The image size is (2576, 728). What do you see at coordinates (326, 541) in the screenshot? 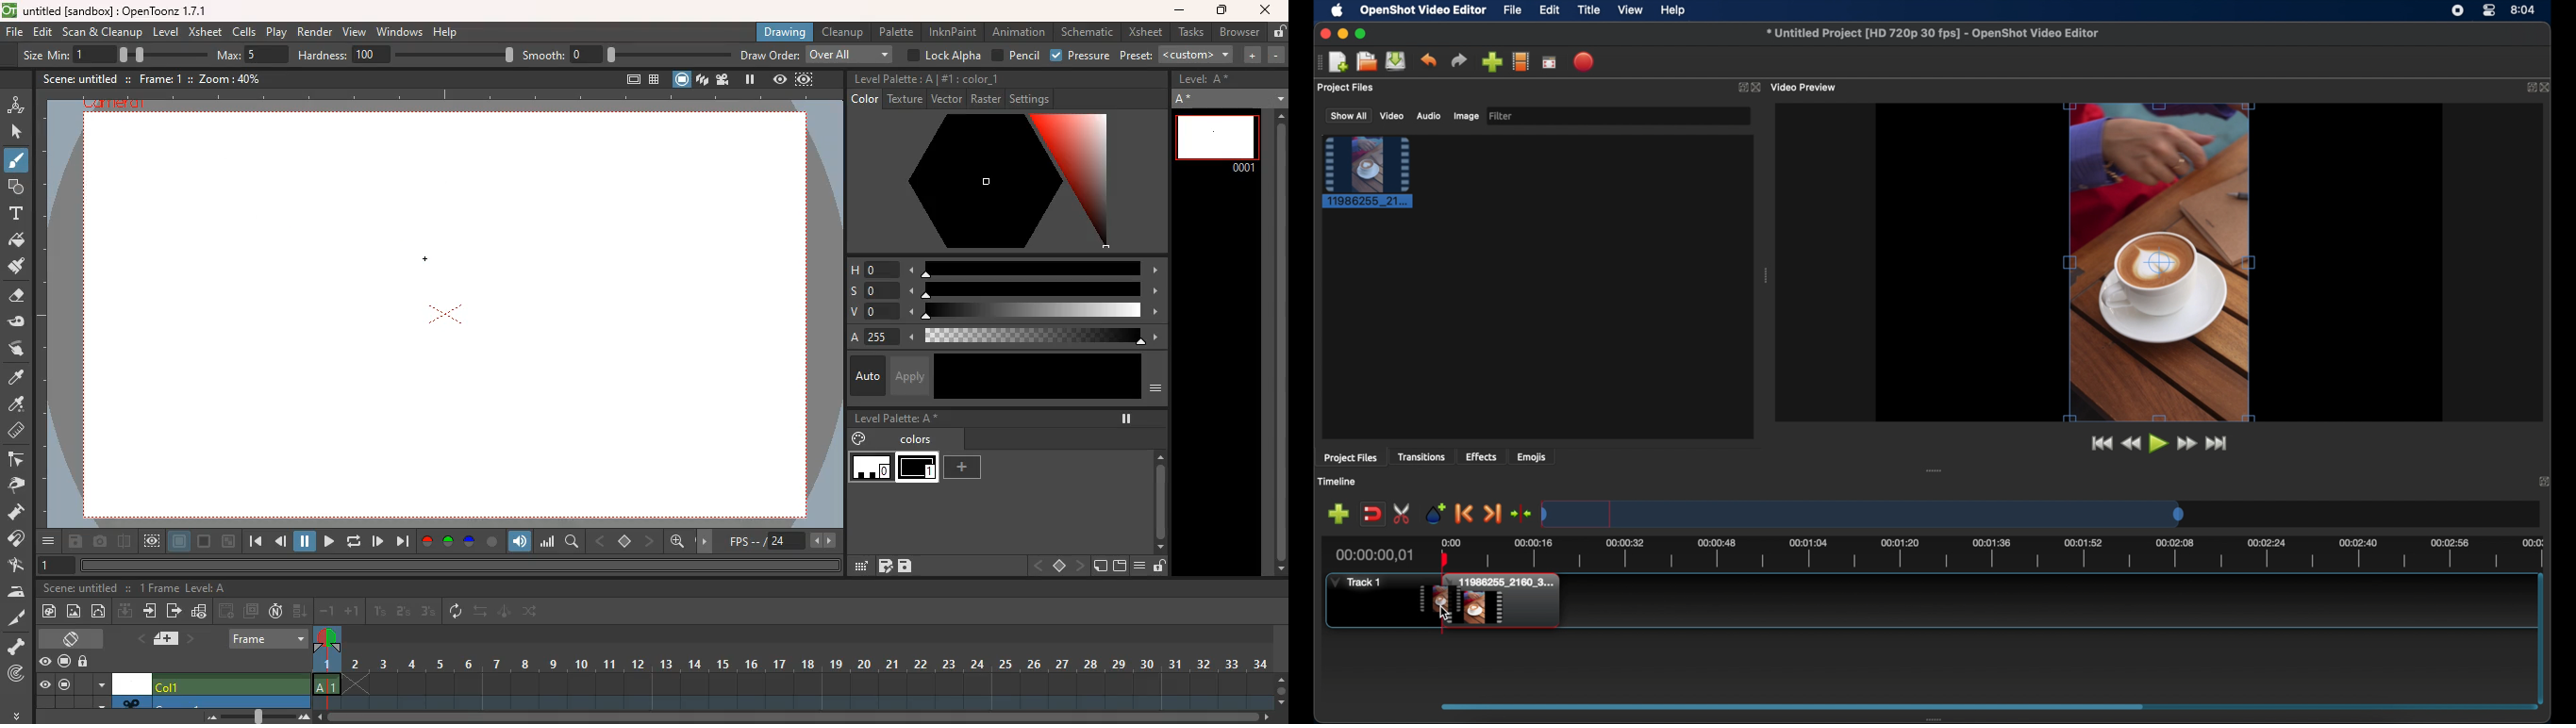
I see `forward` at bounding box center [326, 541].